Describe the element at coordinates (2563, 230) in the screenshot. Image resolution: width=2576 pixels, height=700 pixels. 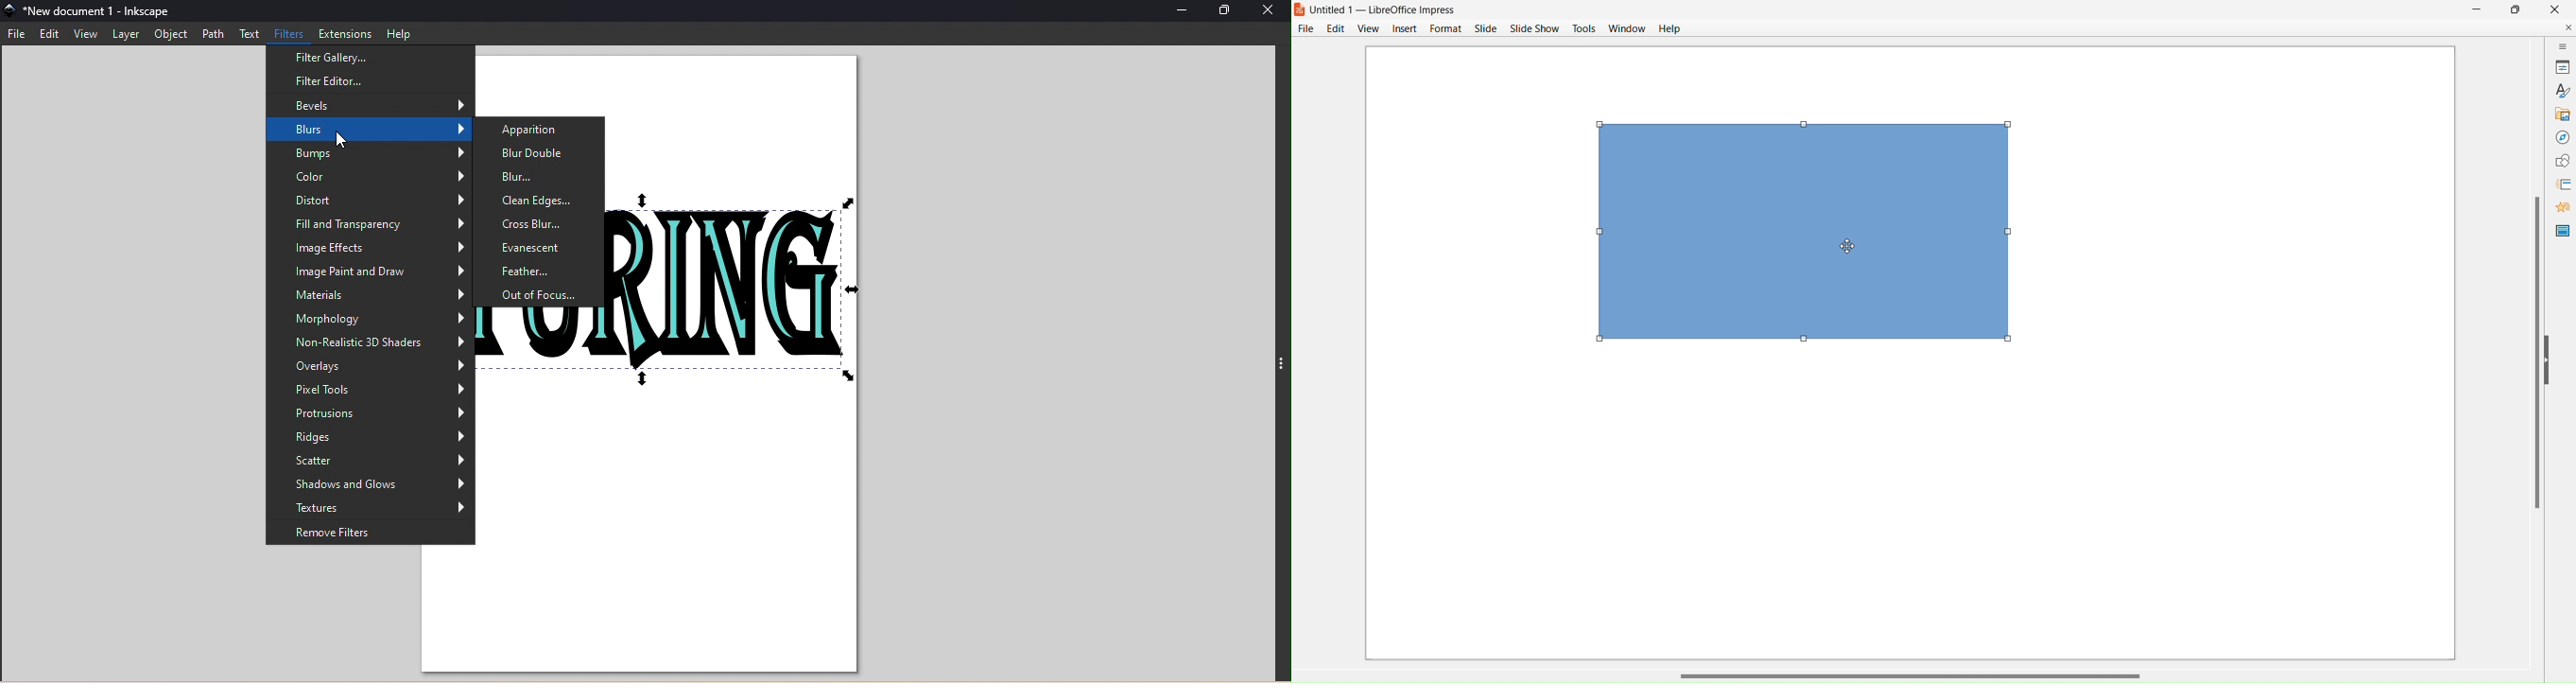
I see `Master Slide` at that location.